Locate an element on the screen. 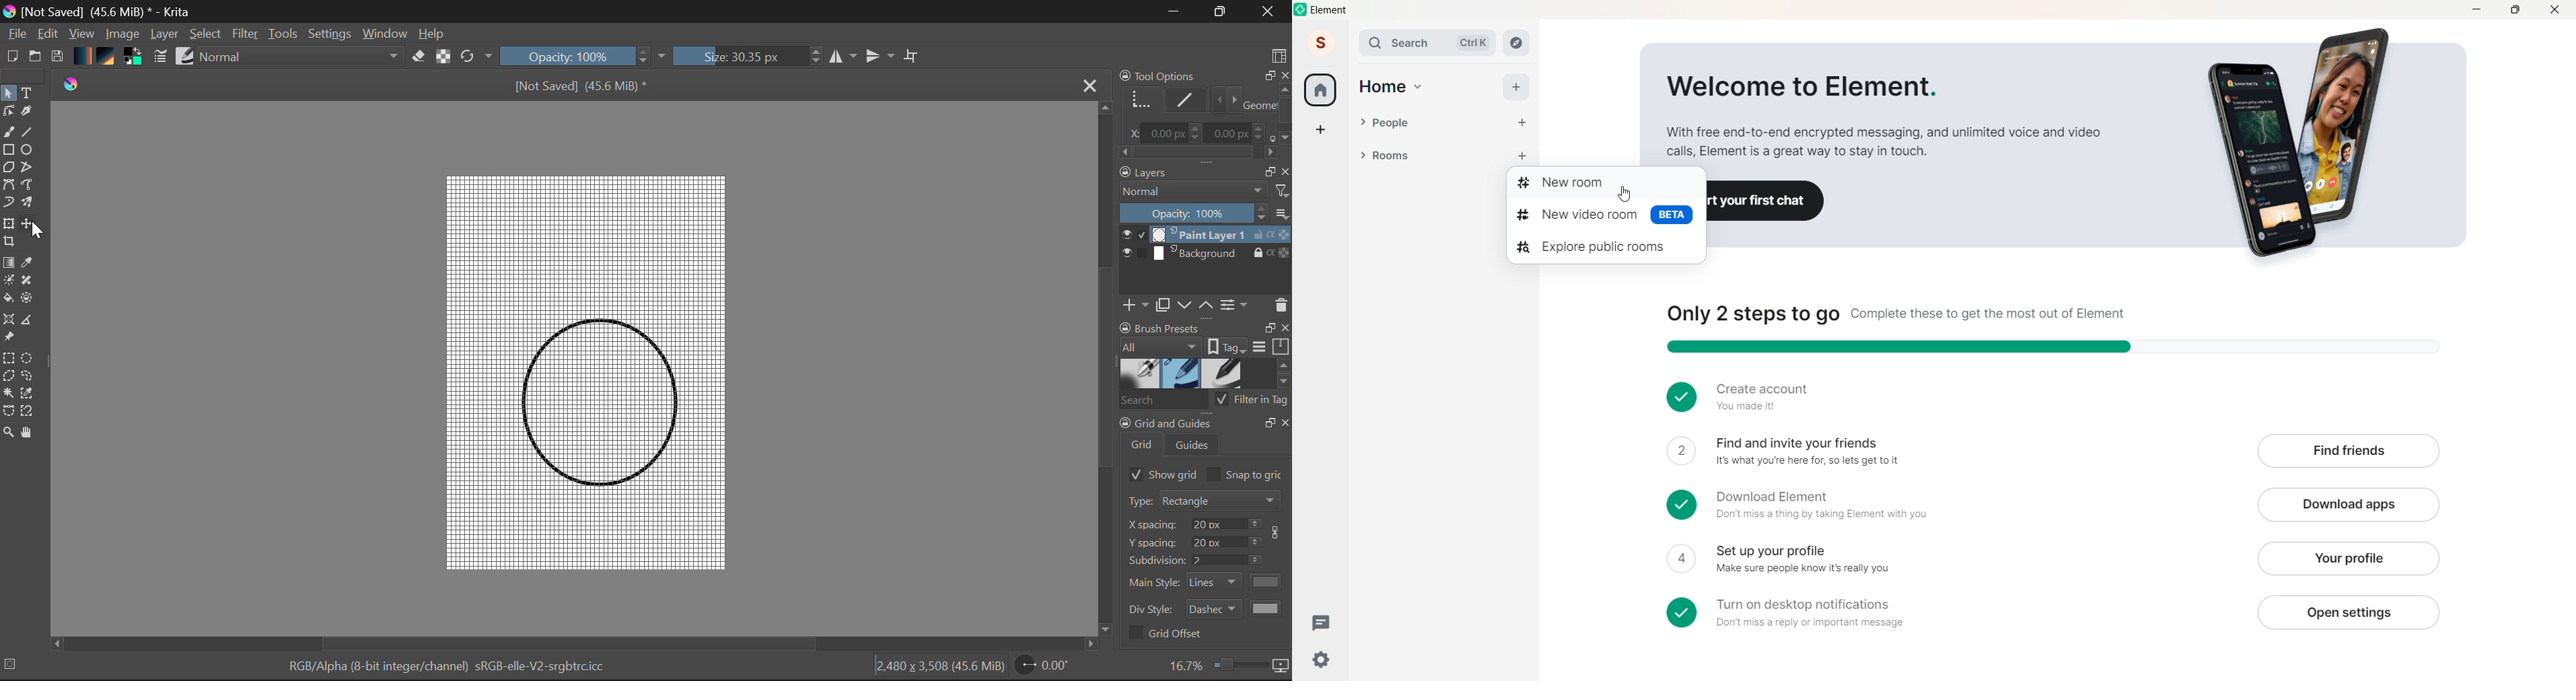  Create a Space is located at coordinates (1321, 129).